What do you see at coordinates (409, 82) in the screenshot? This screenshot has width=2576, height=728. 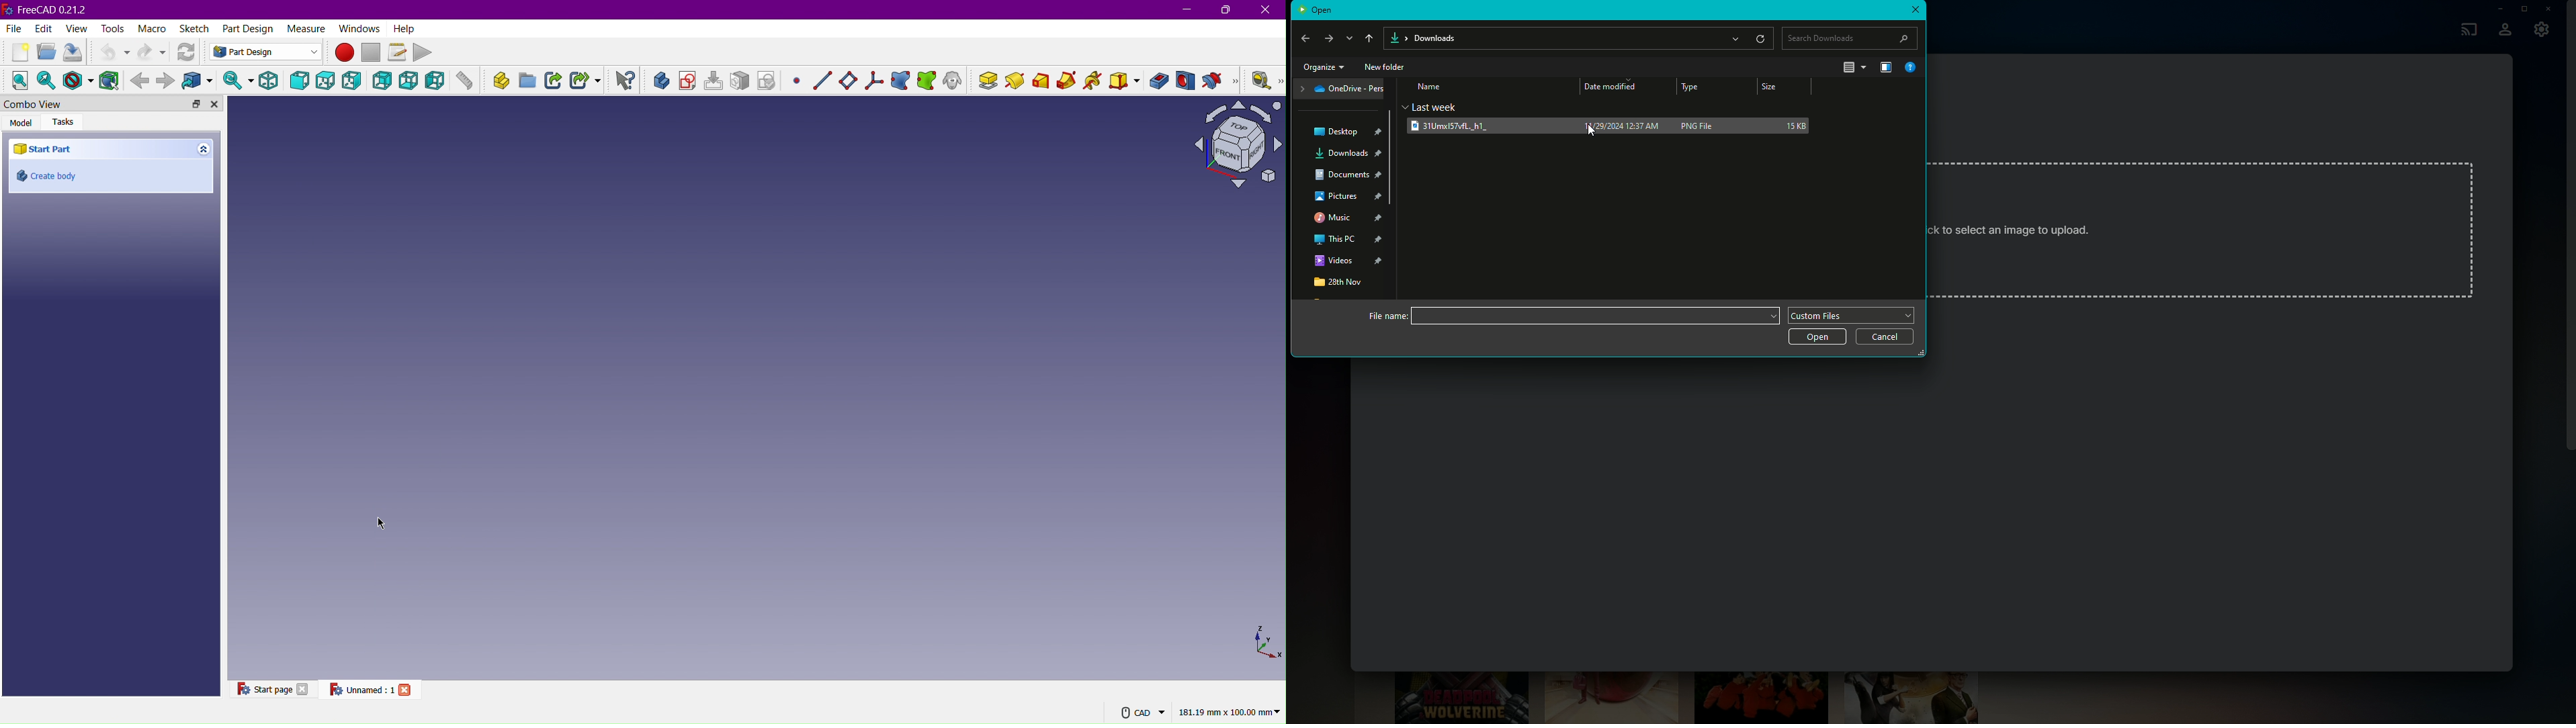 I see `Bottom` at bounding box center [409, 82].